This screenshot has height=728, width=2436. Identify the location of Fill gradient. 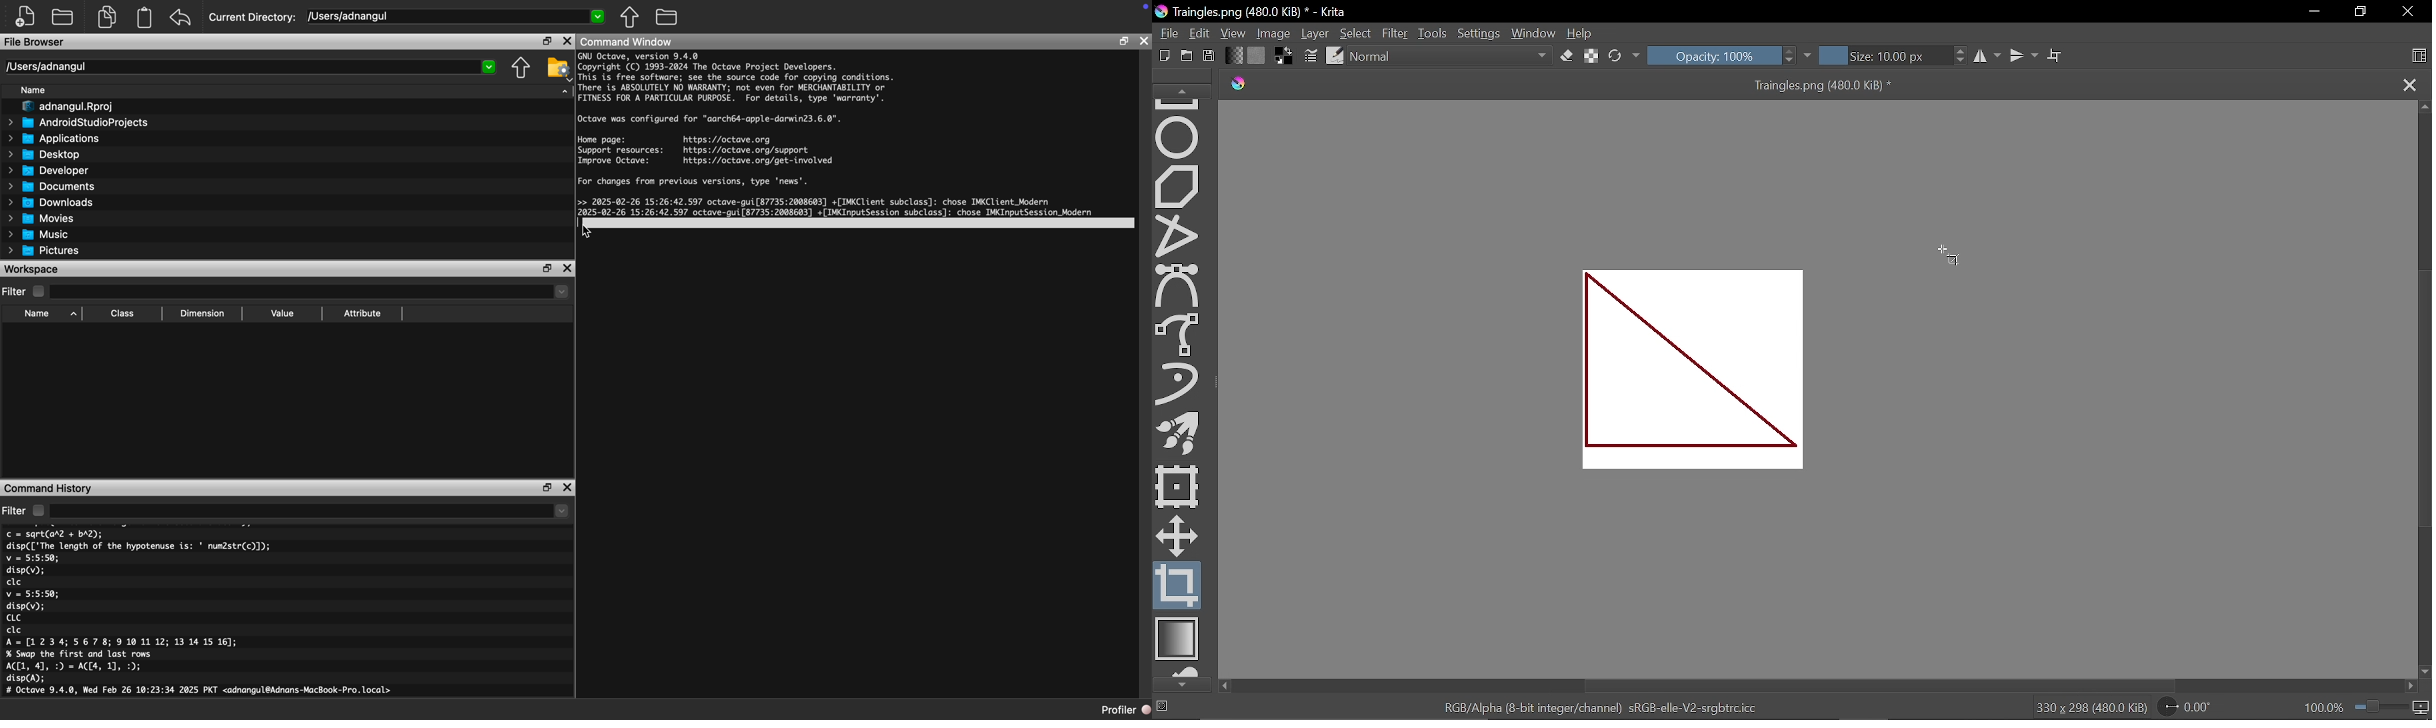
(1234, 55).